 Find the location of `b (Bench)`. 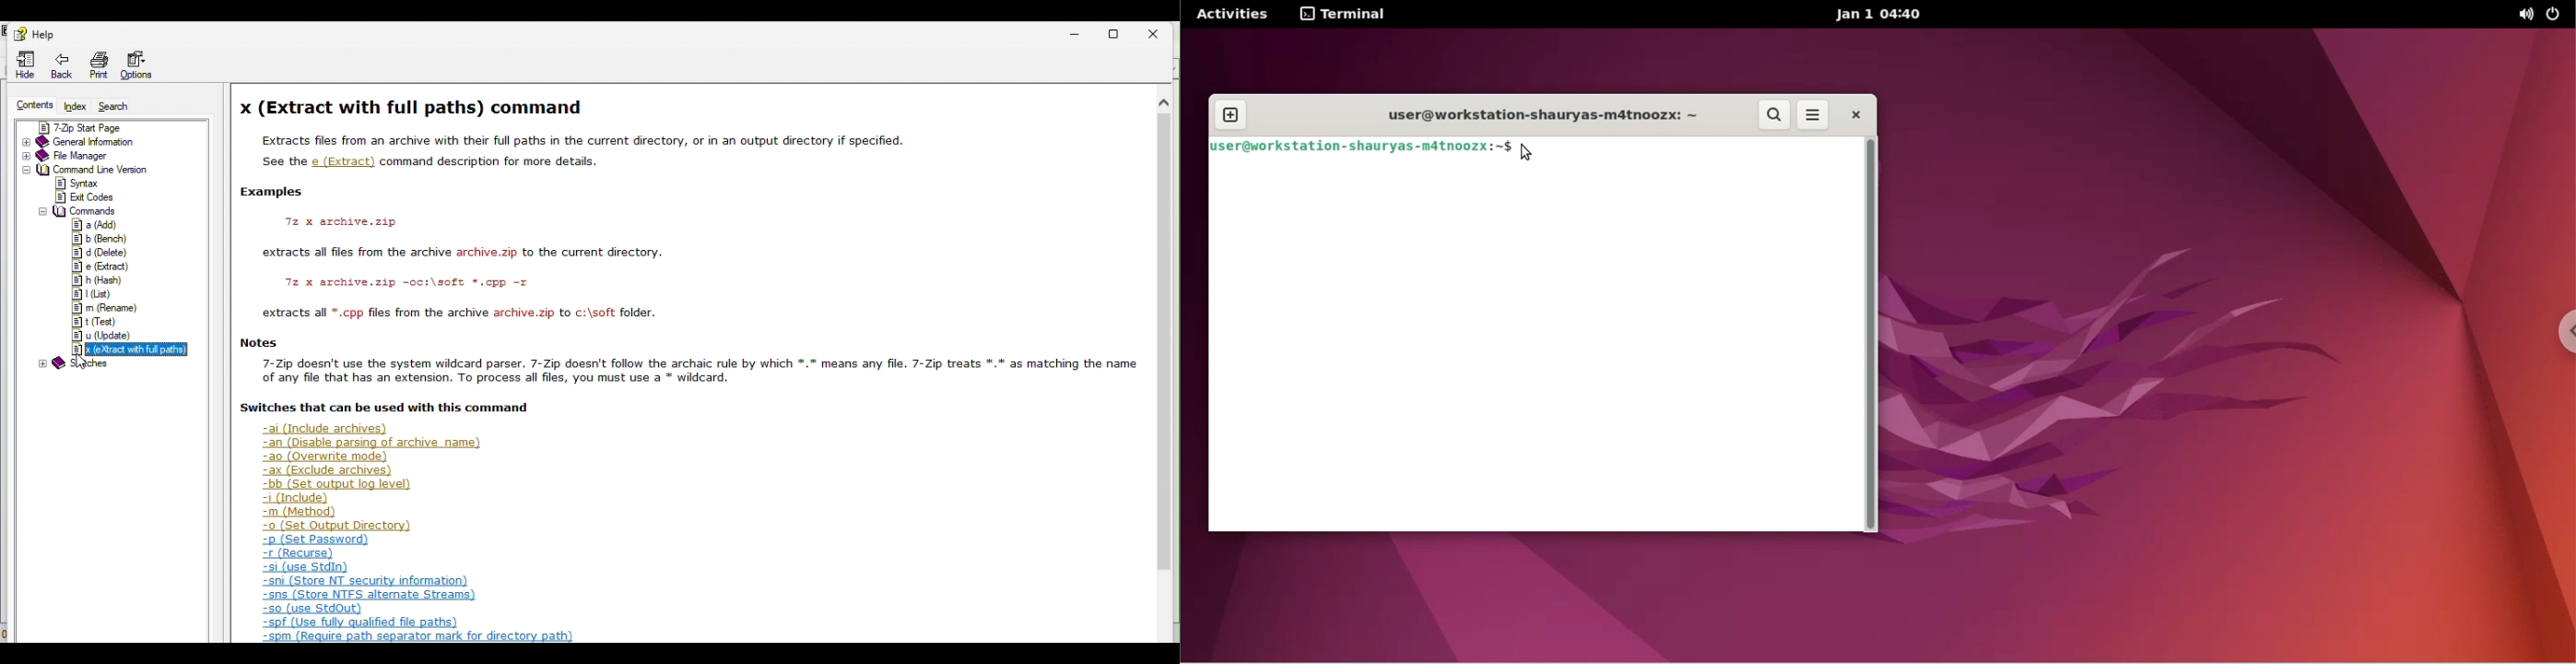

b (Bench) is located at coordinates (101, 239).